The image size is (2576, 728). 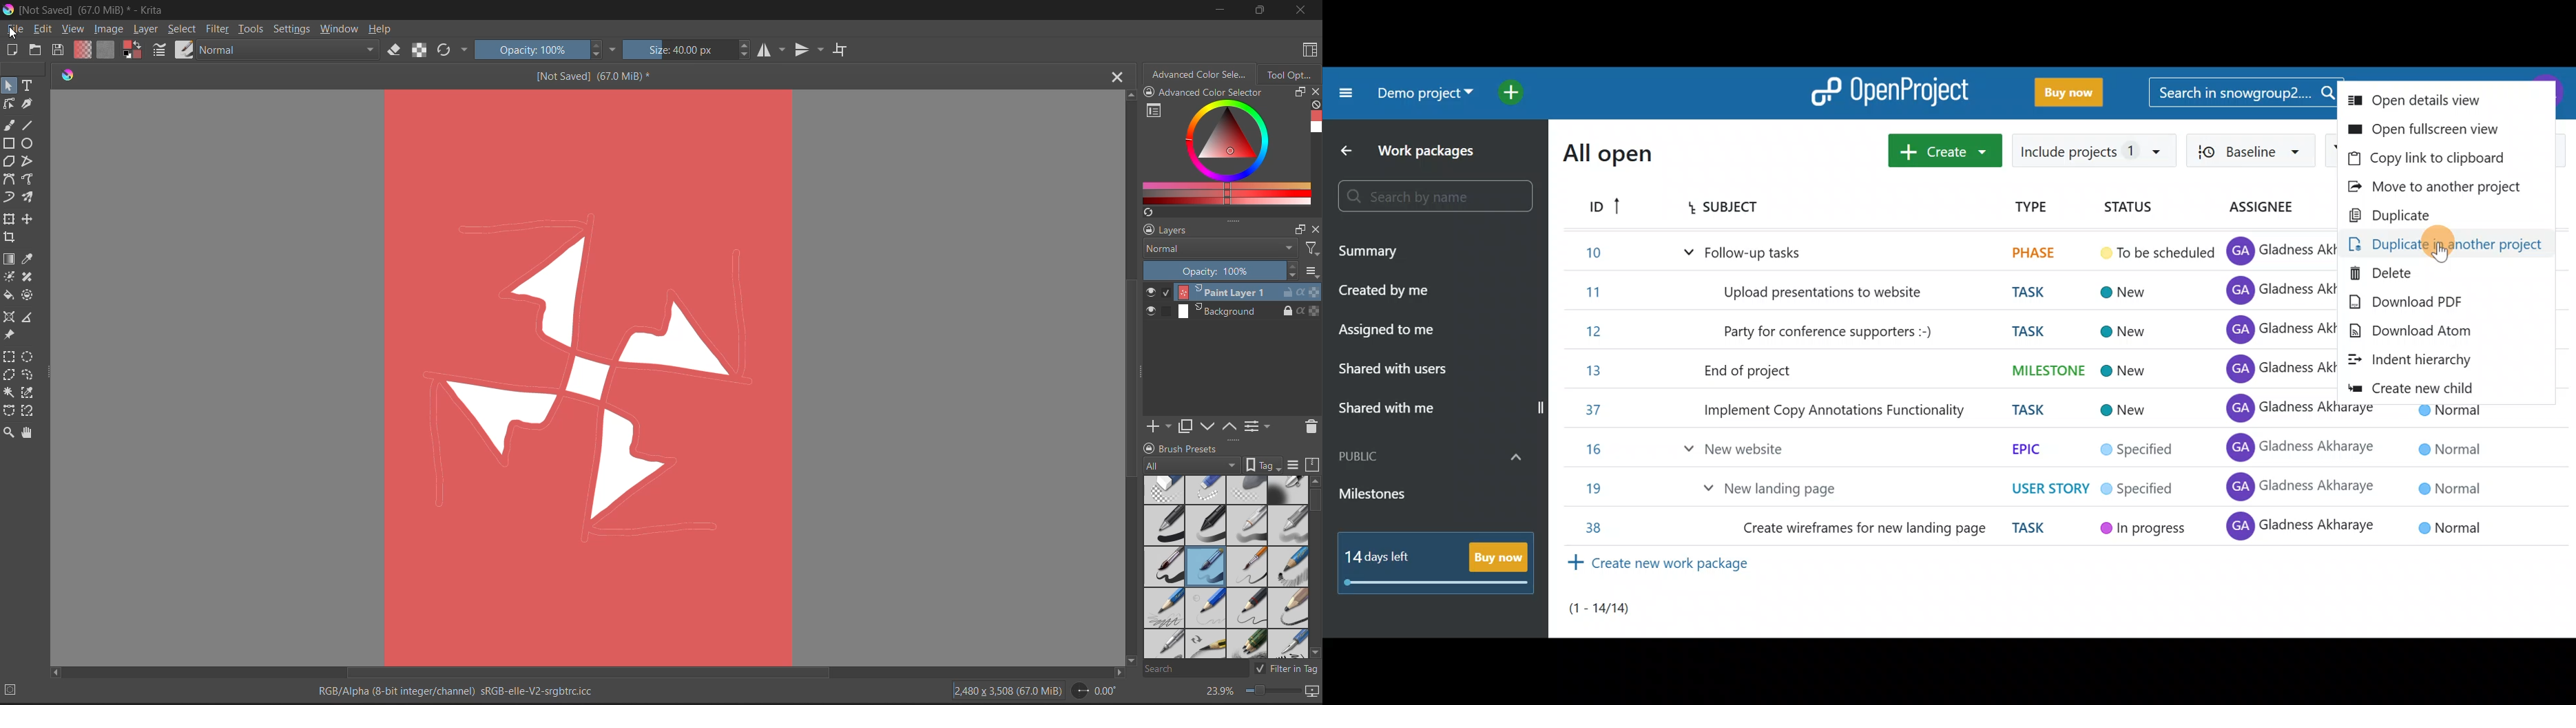 I want to click on open, so click(x=37, y=51).